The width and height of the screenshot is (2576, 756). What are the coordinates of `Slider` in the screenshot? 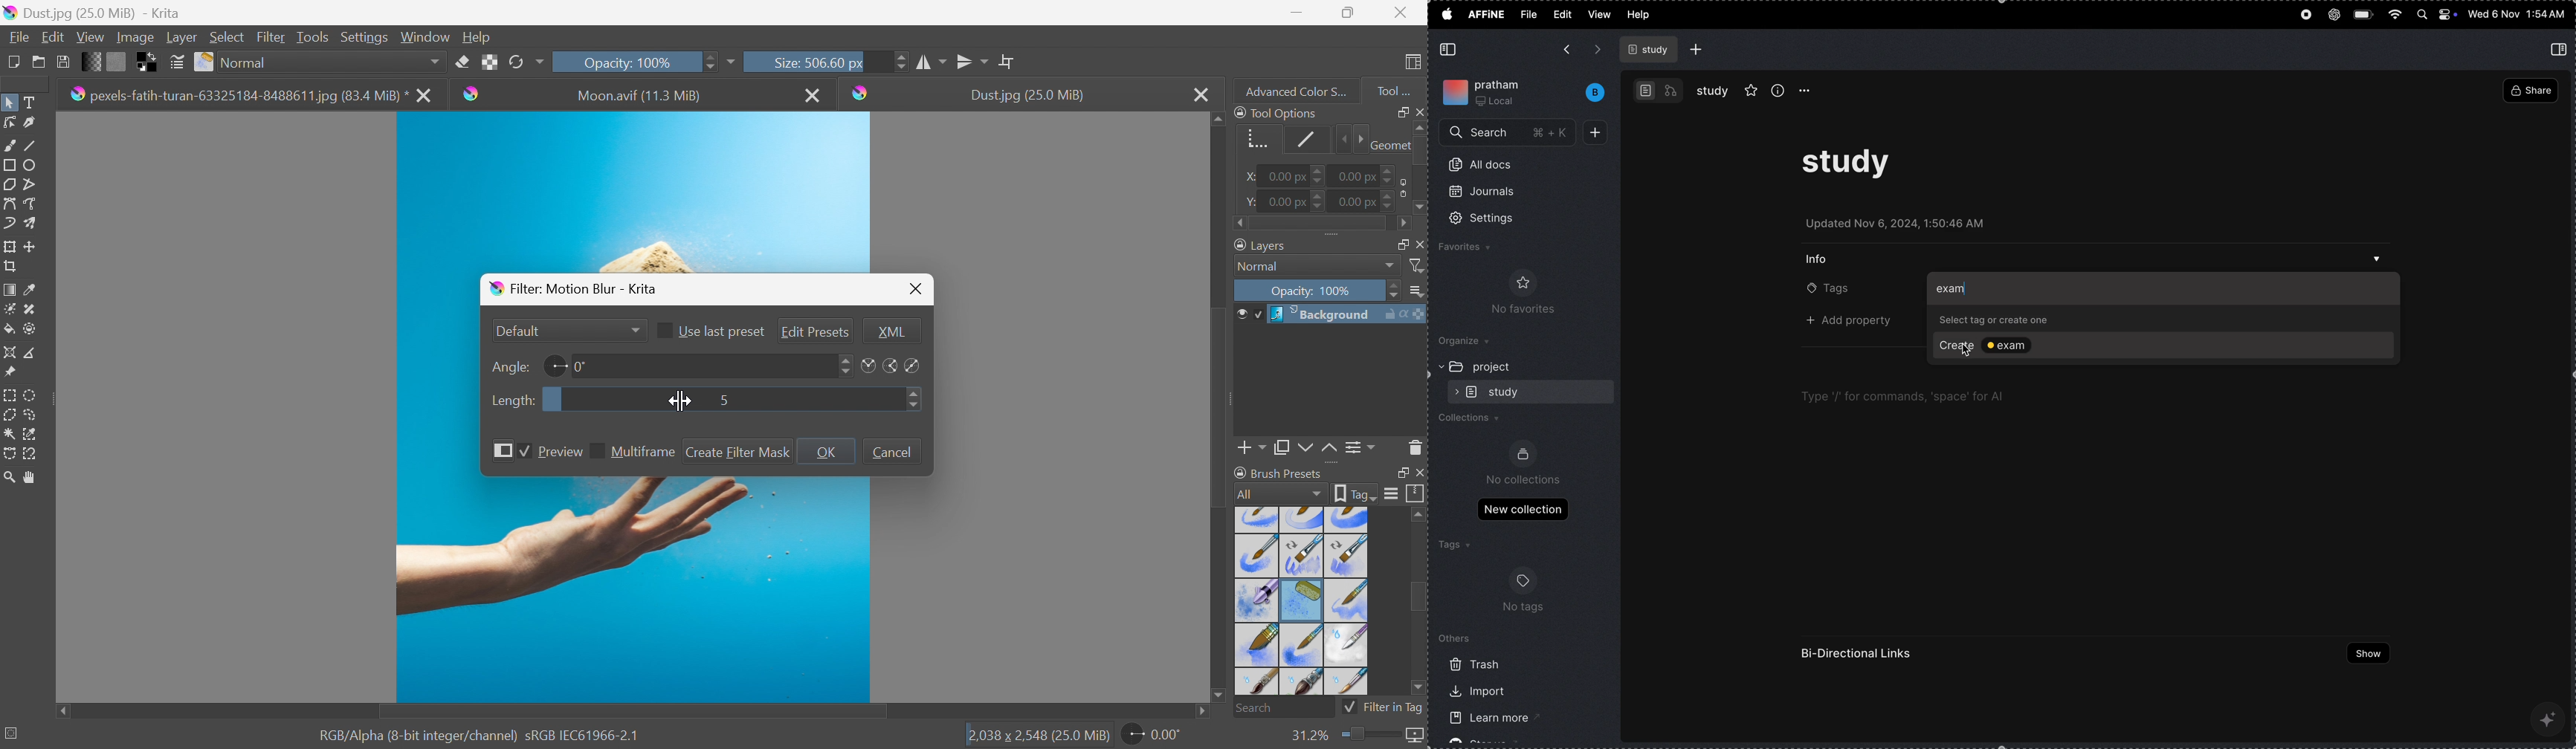 It's located at (1350, 140).